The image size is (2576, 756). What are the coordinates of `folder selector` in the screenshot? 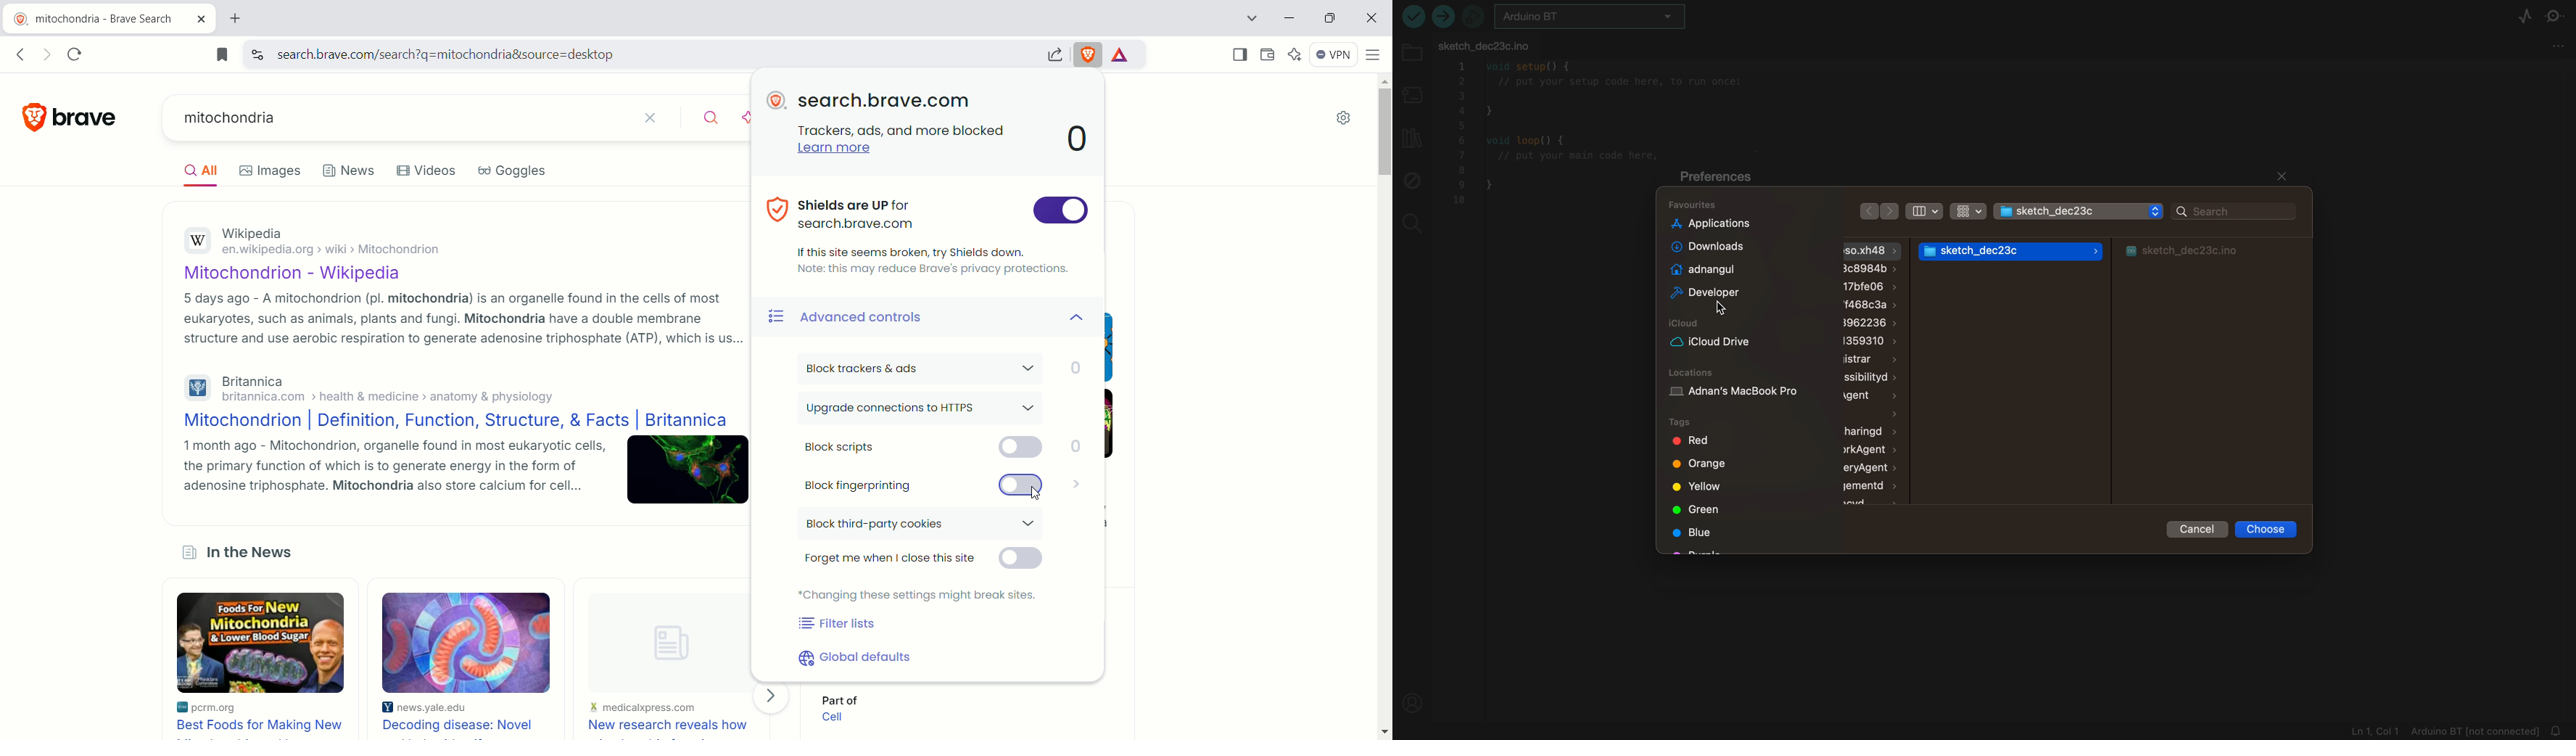 It's located at (2076, 213).